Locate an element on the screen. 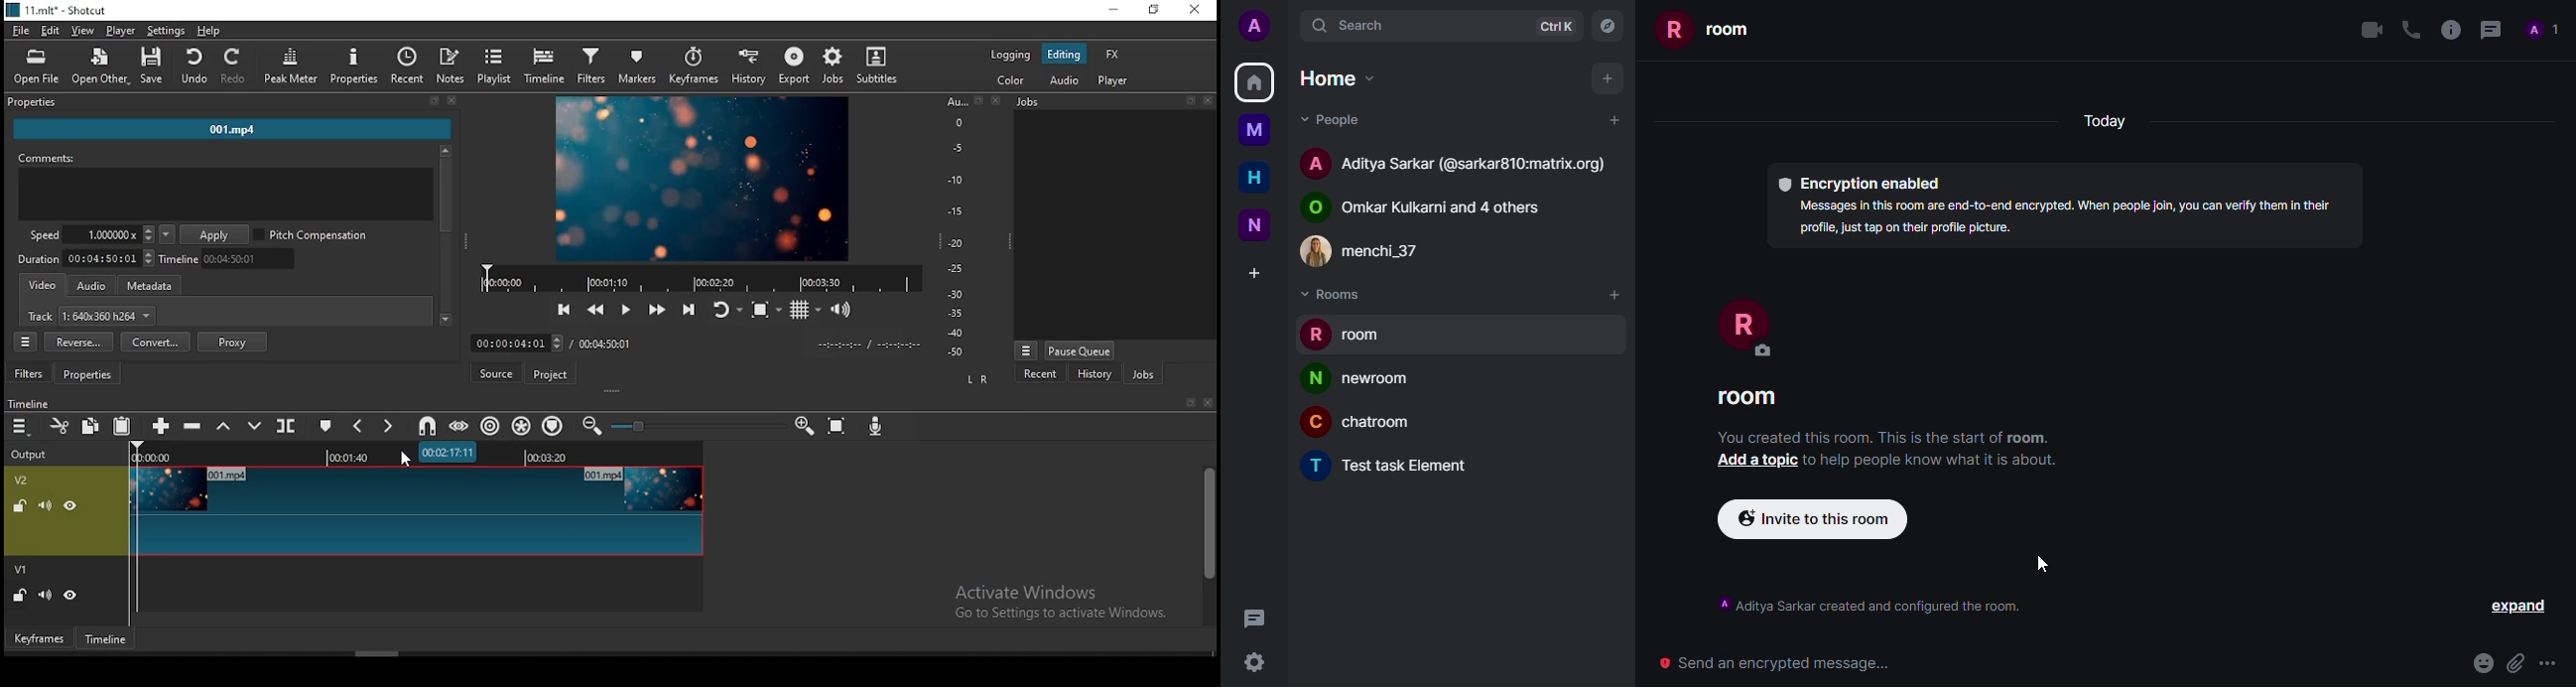 The height and width of the screenshot is (700, 2576). room is located at coordinates (1707, 29).